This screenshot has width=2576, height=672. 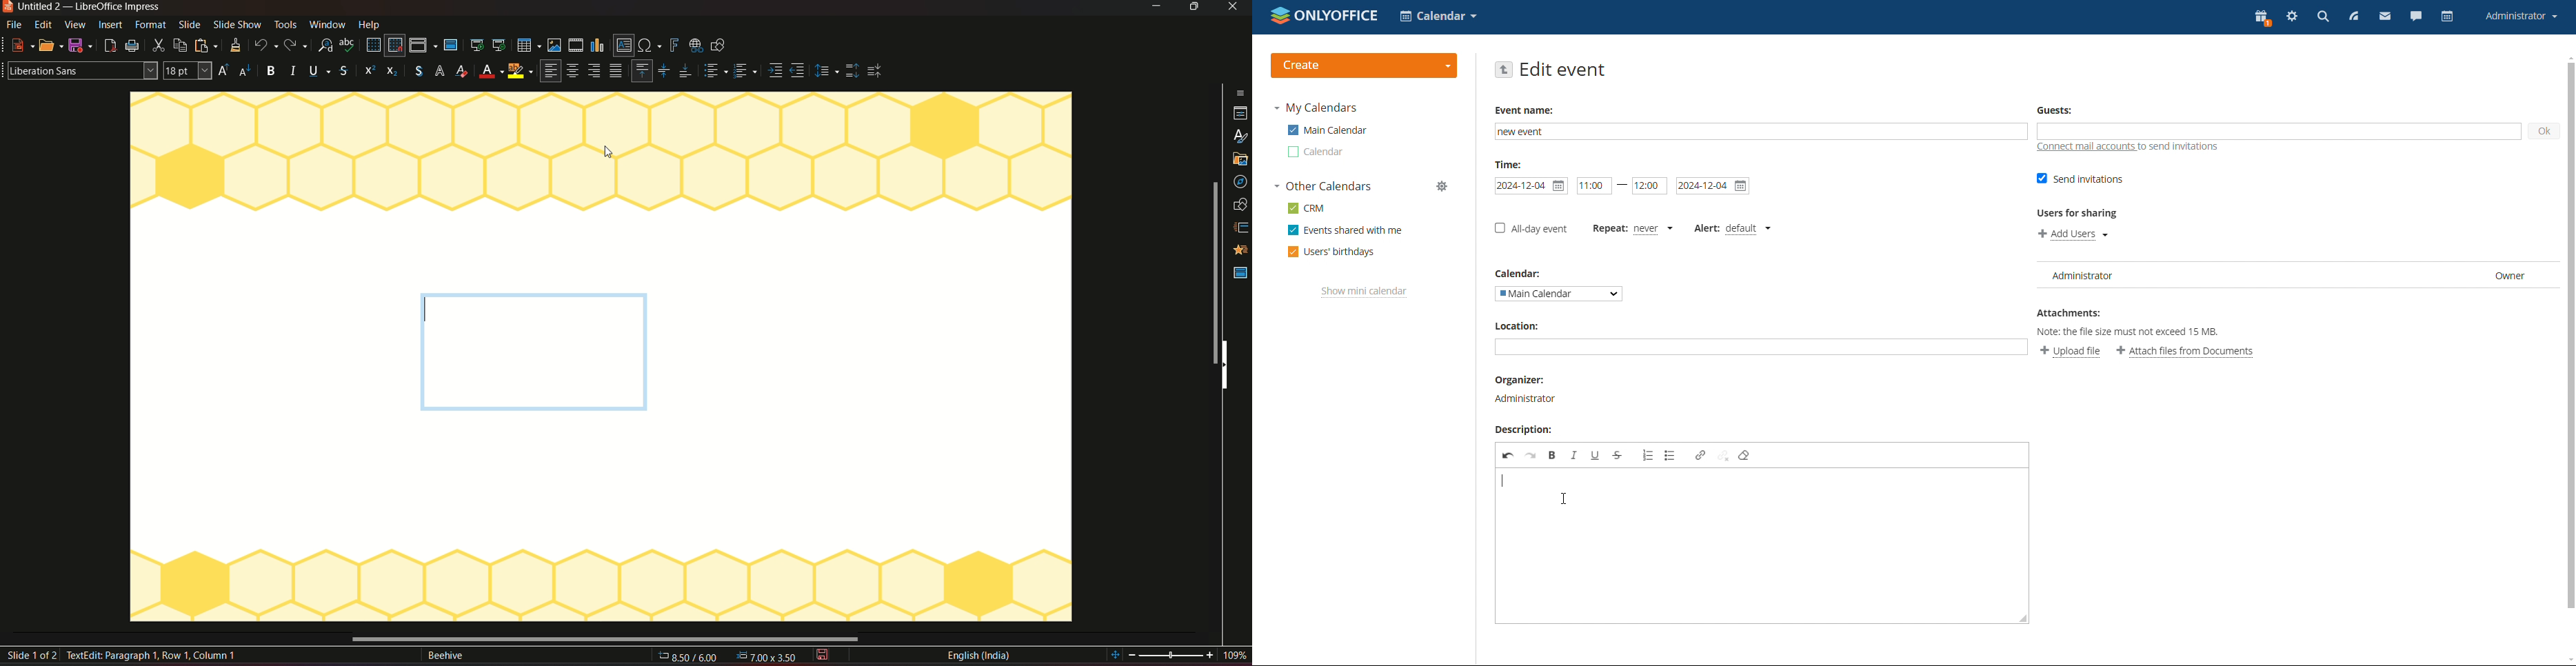 What do you see at coordinates (1173, 656) in the screenshot?
I see `edit zoom` at bounding box center [1173, 656].